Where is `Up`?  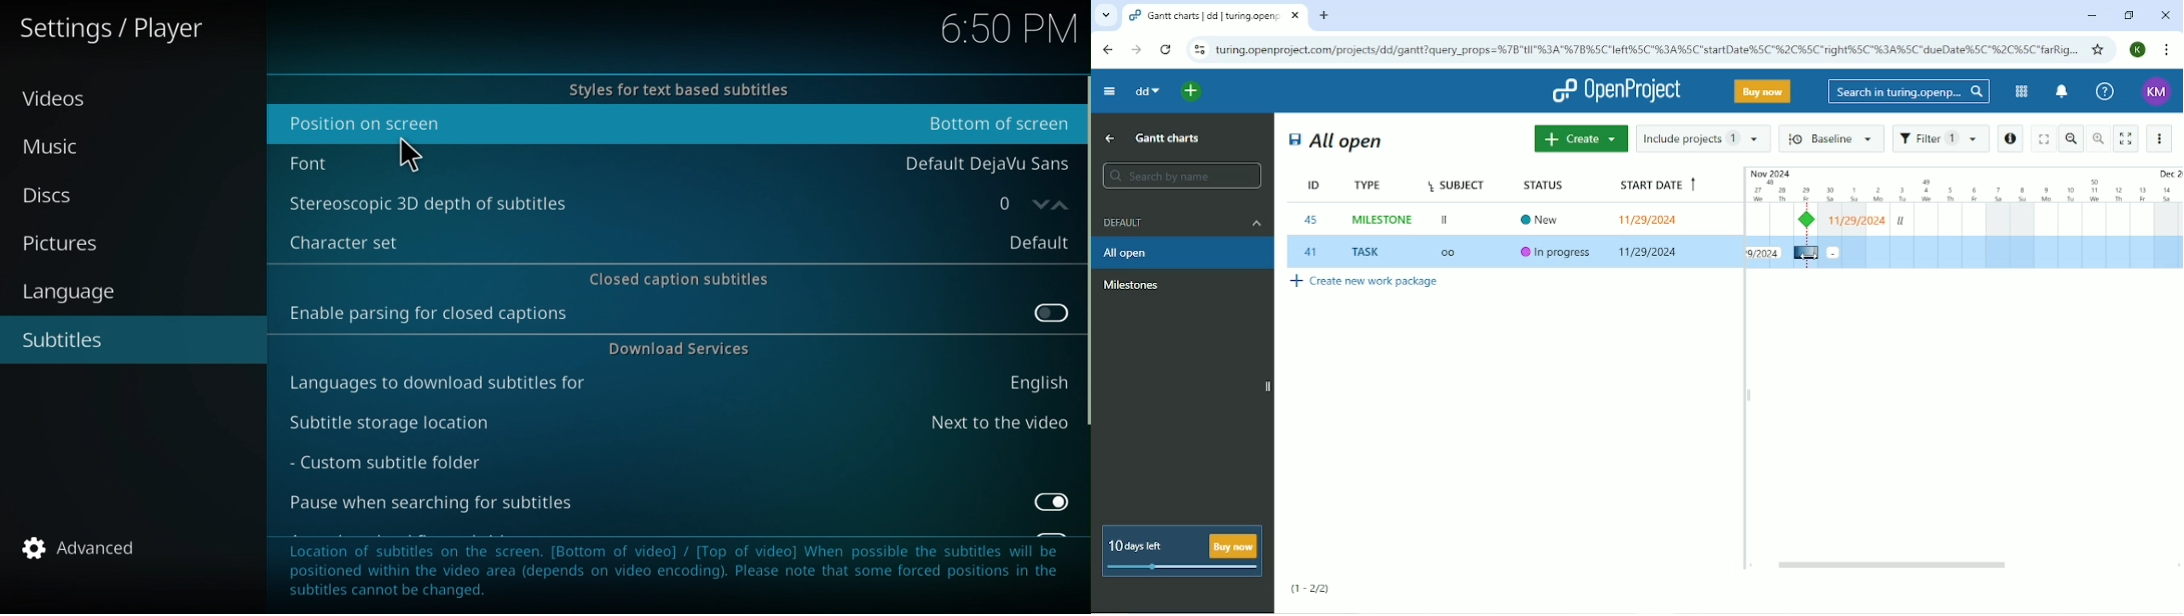 Up is located at coordinates (1109, 140).